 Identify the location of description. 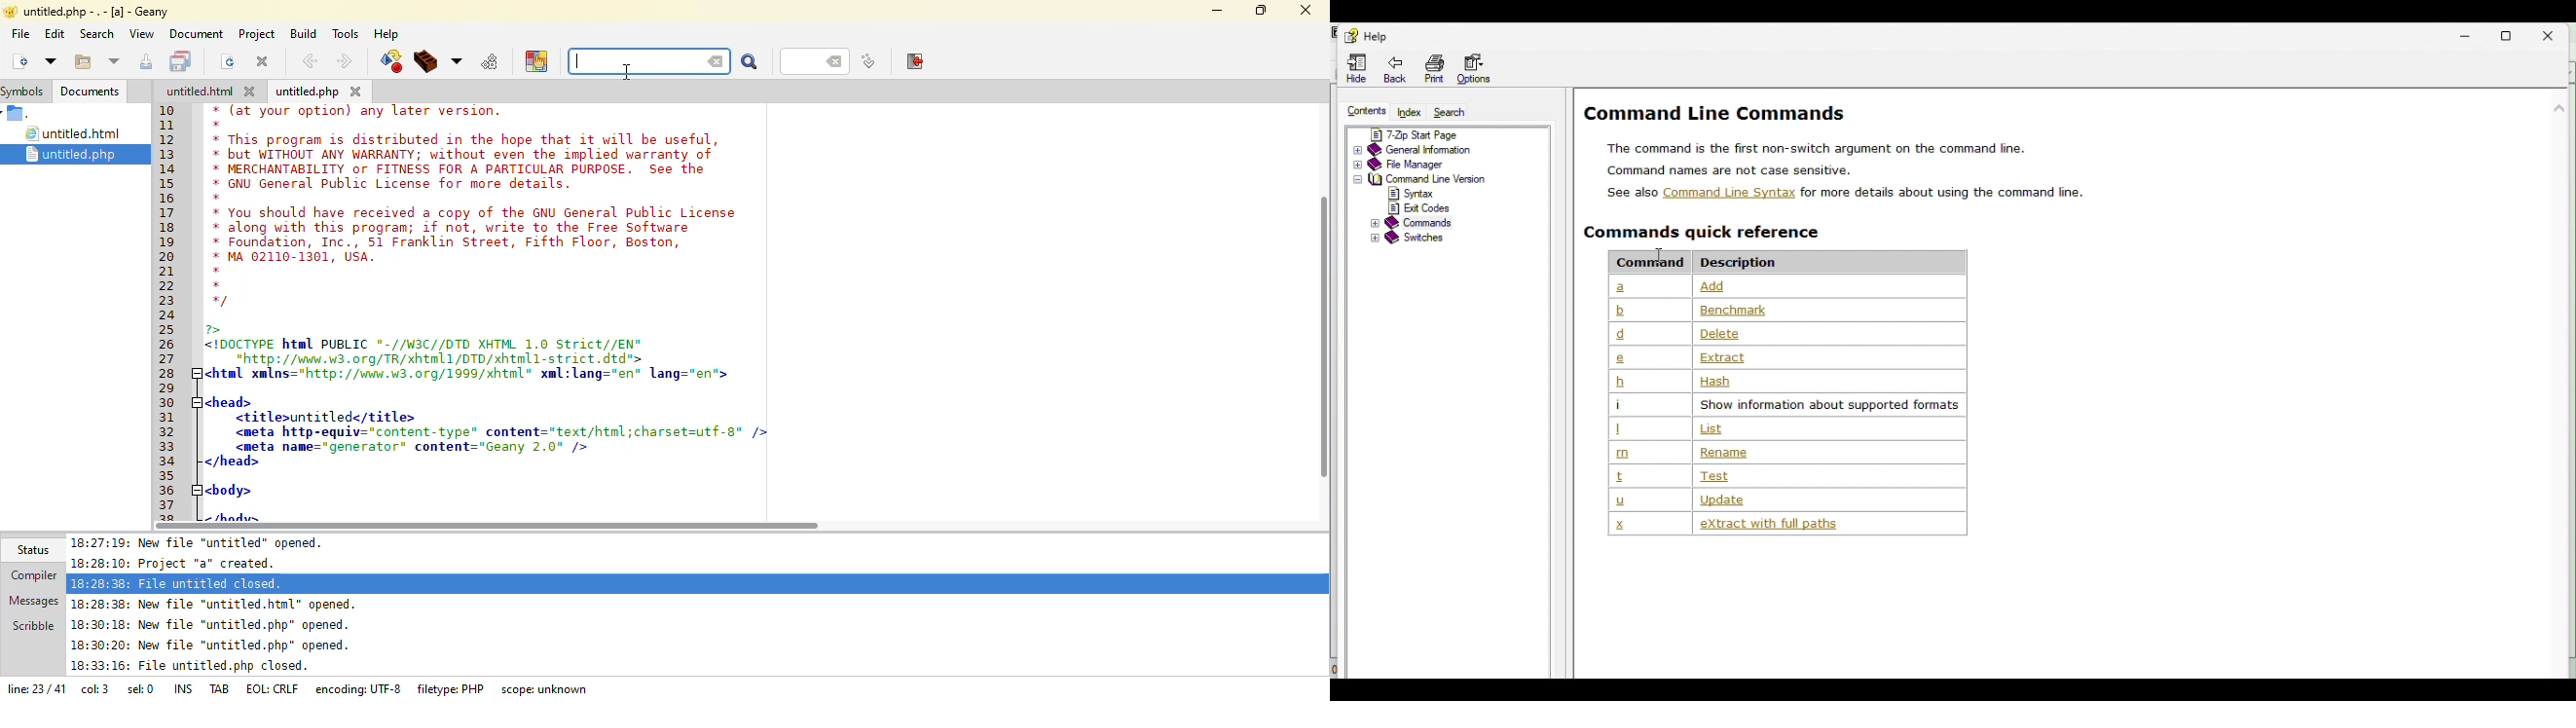
(1737, 311).